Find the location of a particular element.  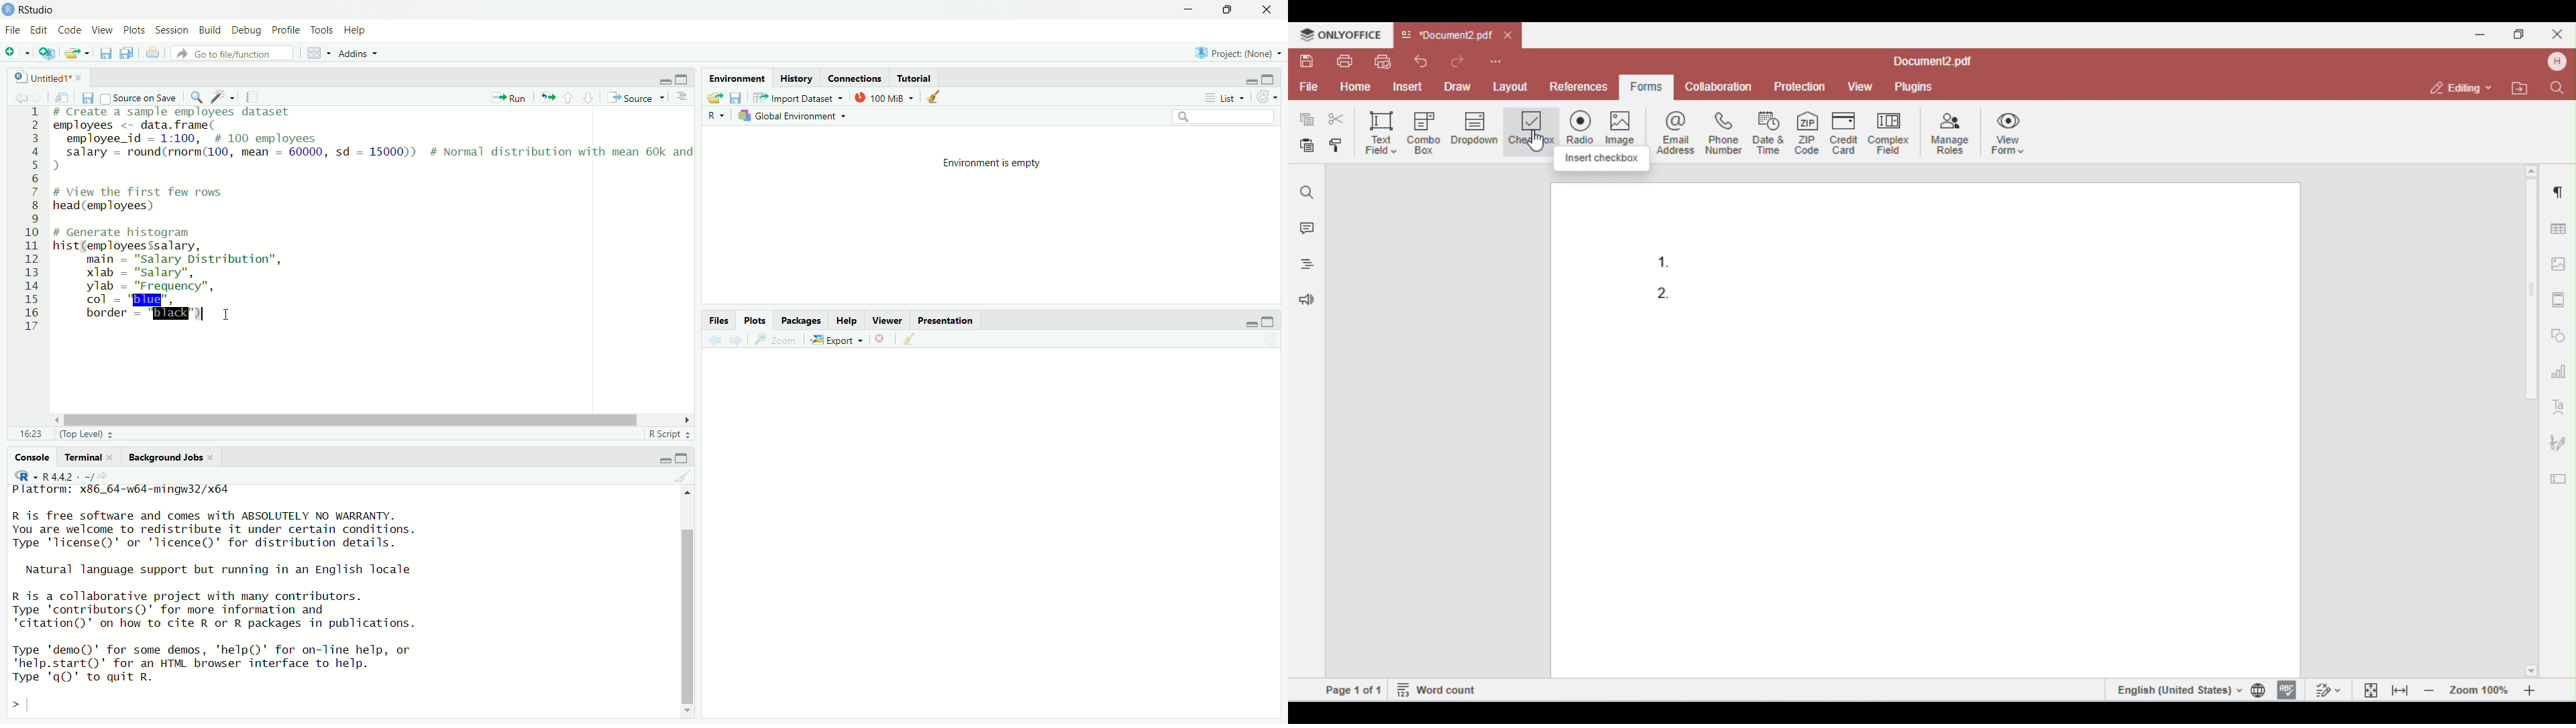

Top Level is located at coordinates (89, 435).